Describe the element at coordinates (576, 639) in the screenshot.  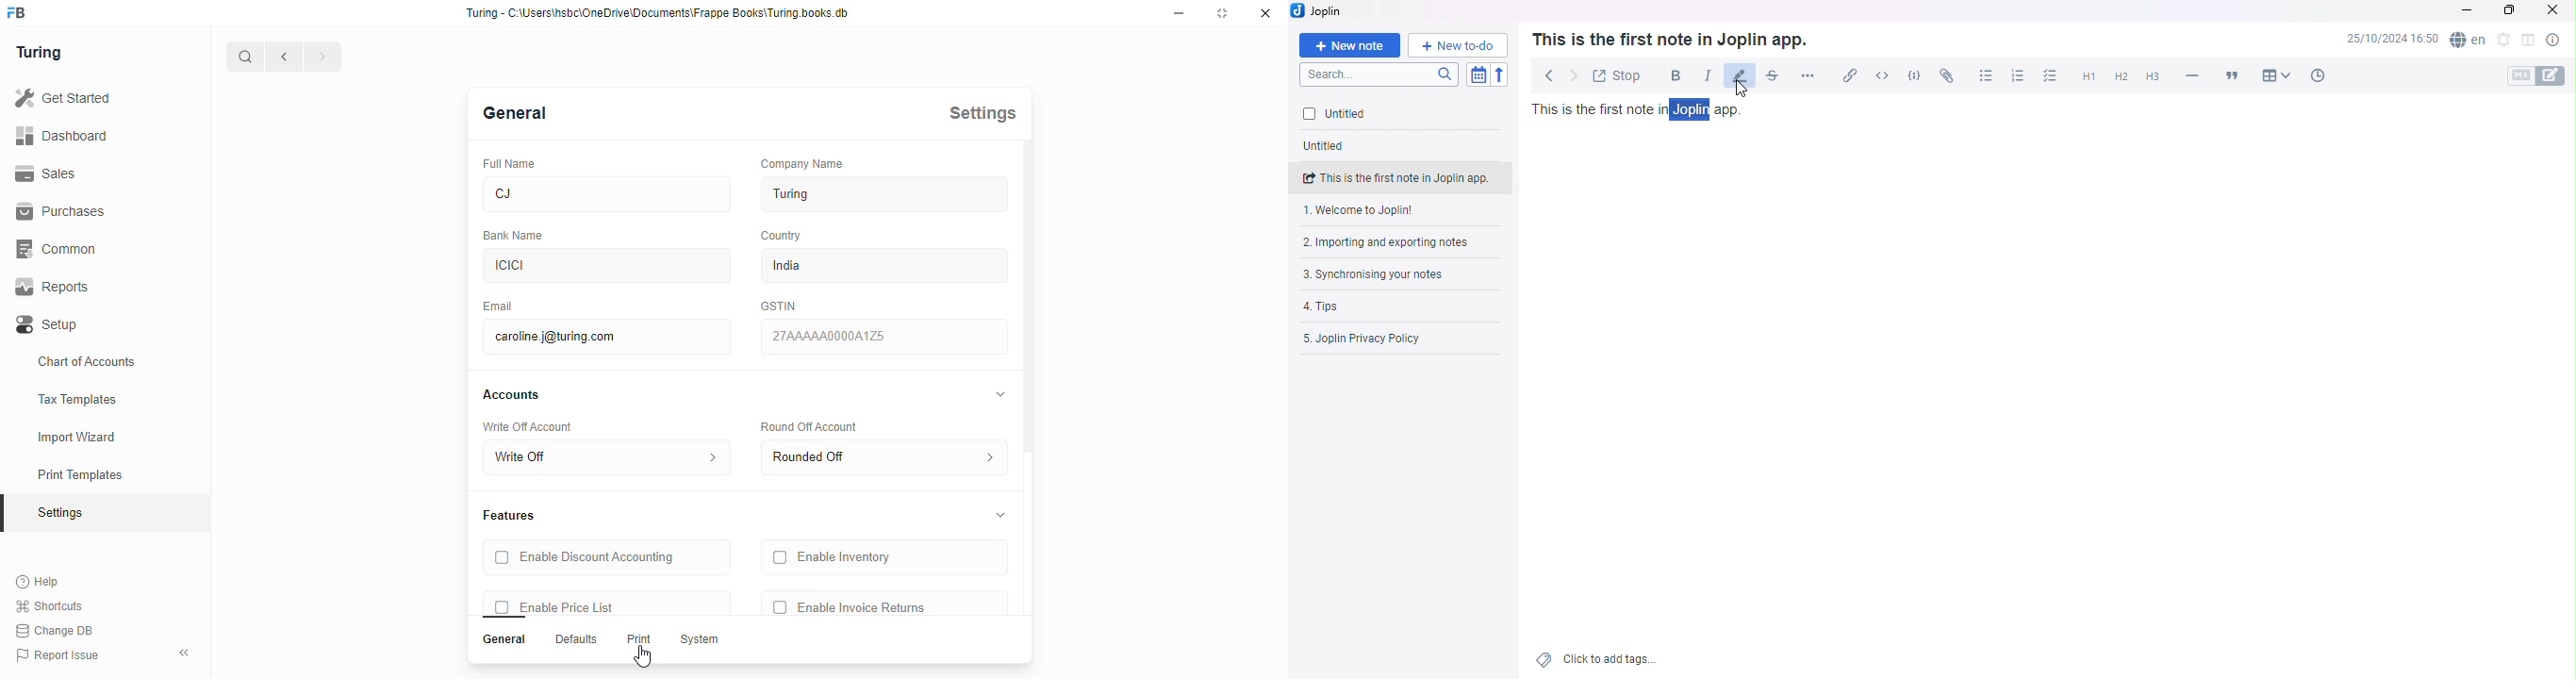
I see `Defaults` at that location.